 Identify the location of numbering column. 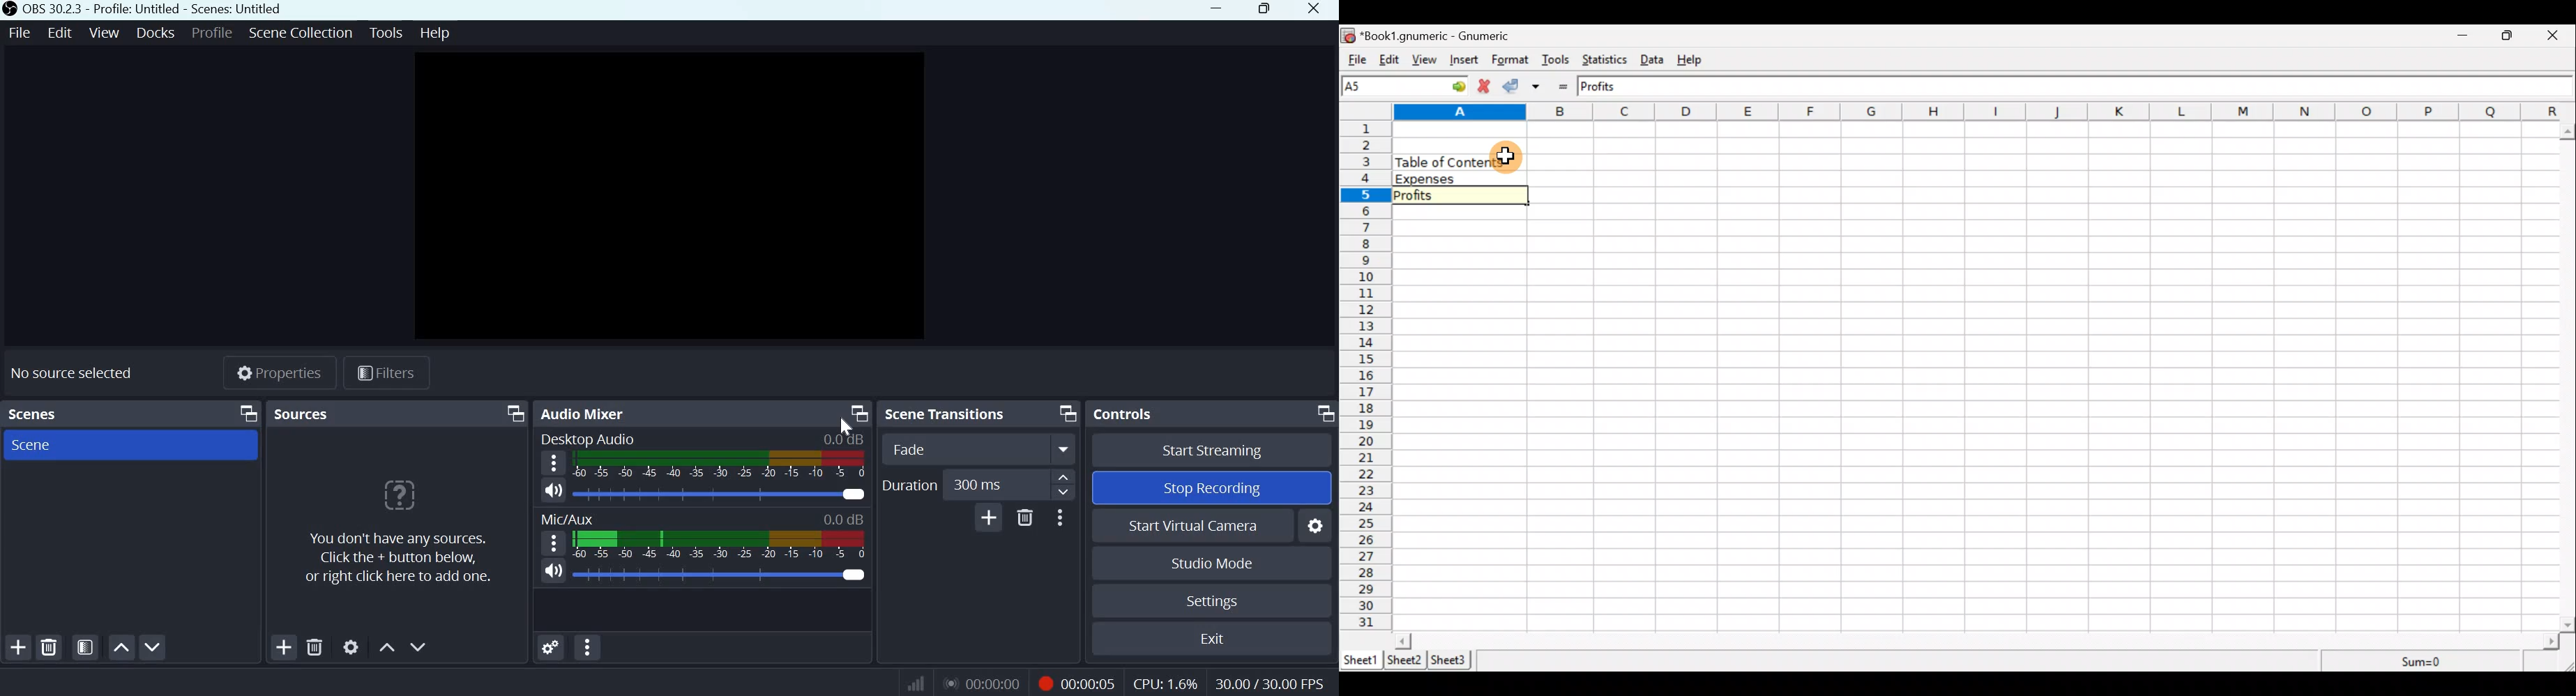
(1365, 378).